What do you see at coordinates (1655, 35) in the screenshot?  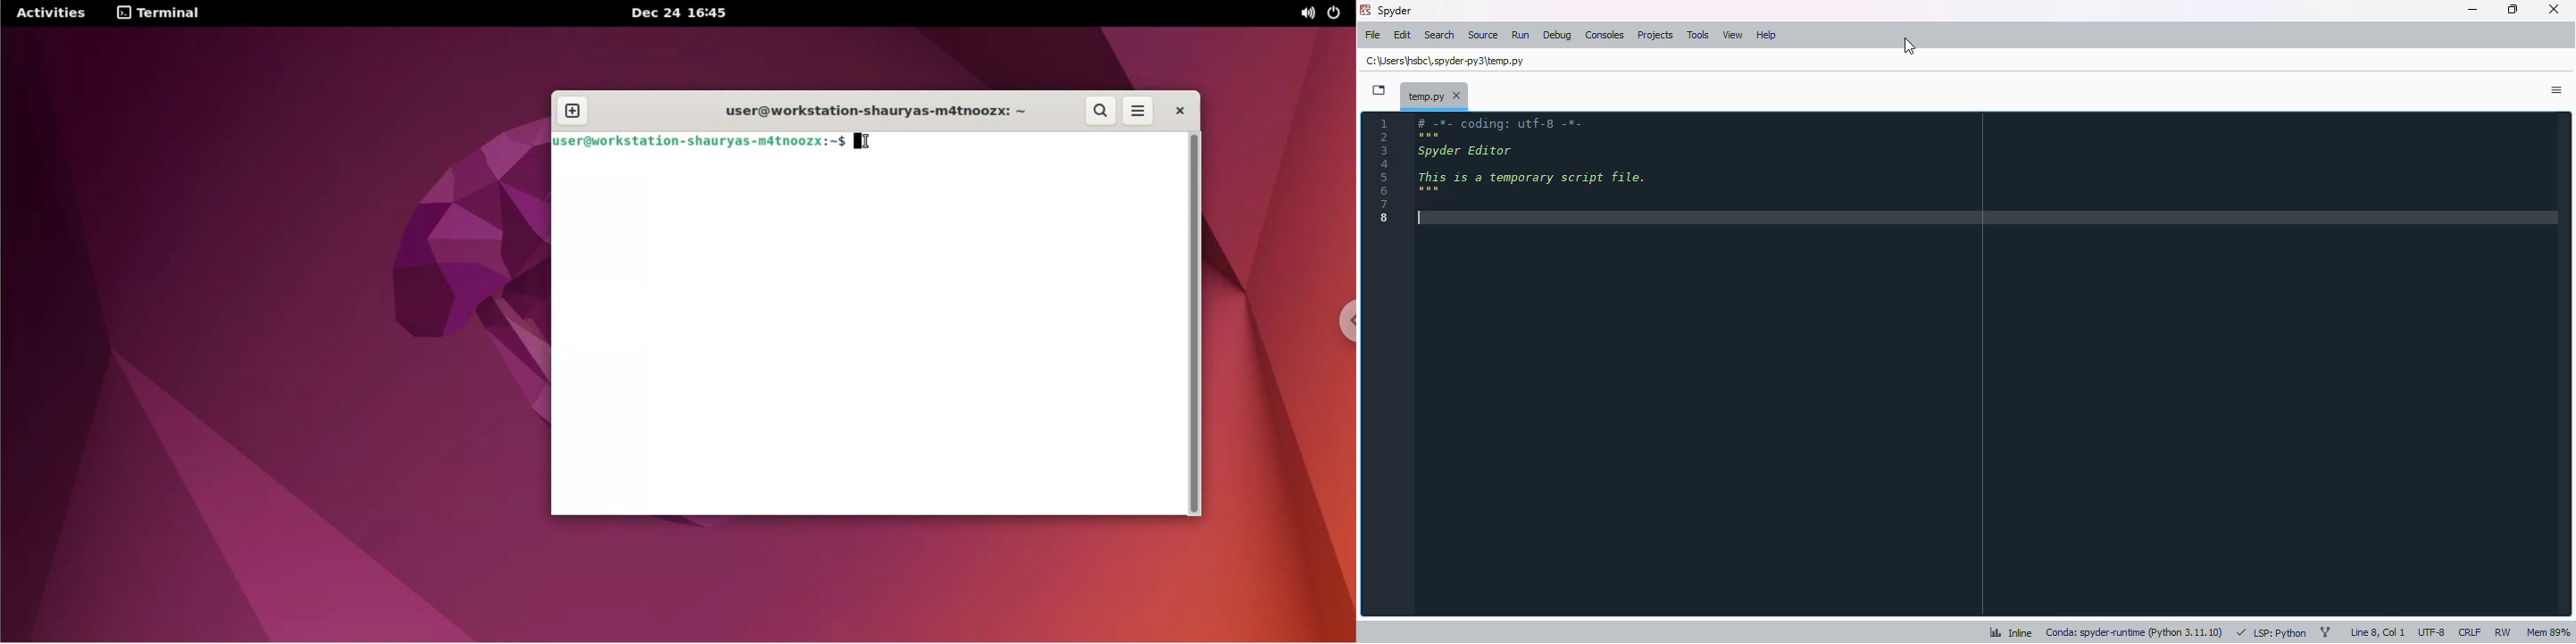 I see `projects` at bounding box center [1655, 35].